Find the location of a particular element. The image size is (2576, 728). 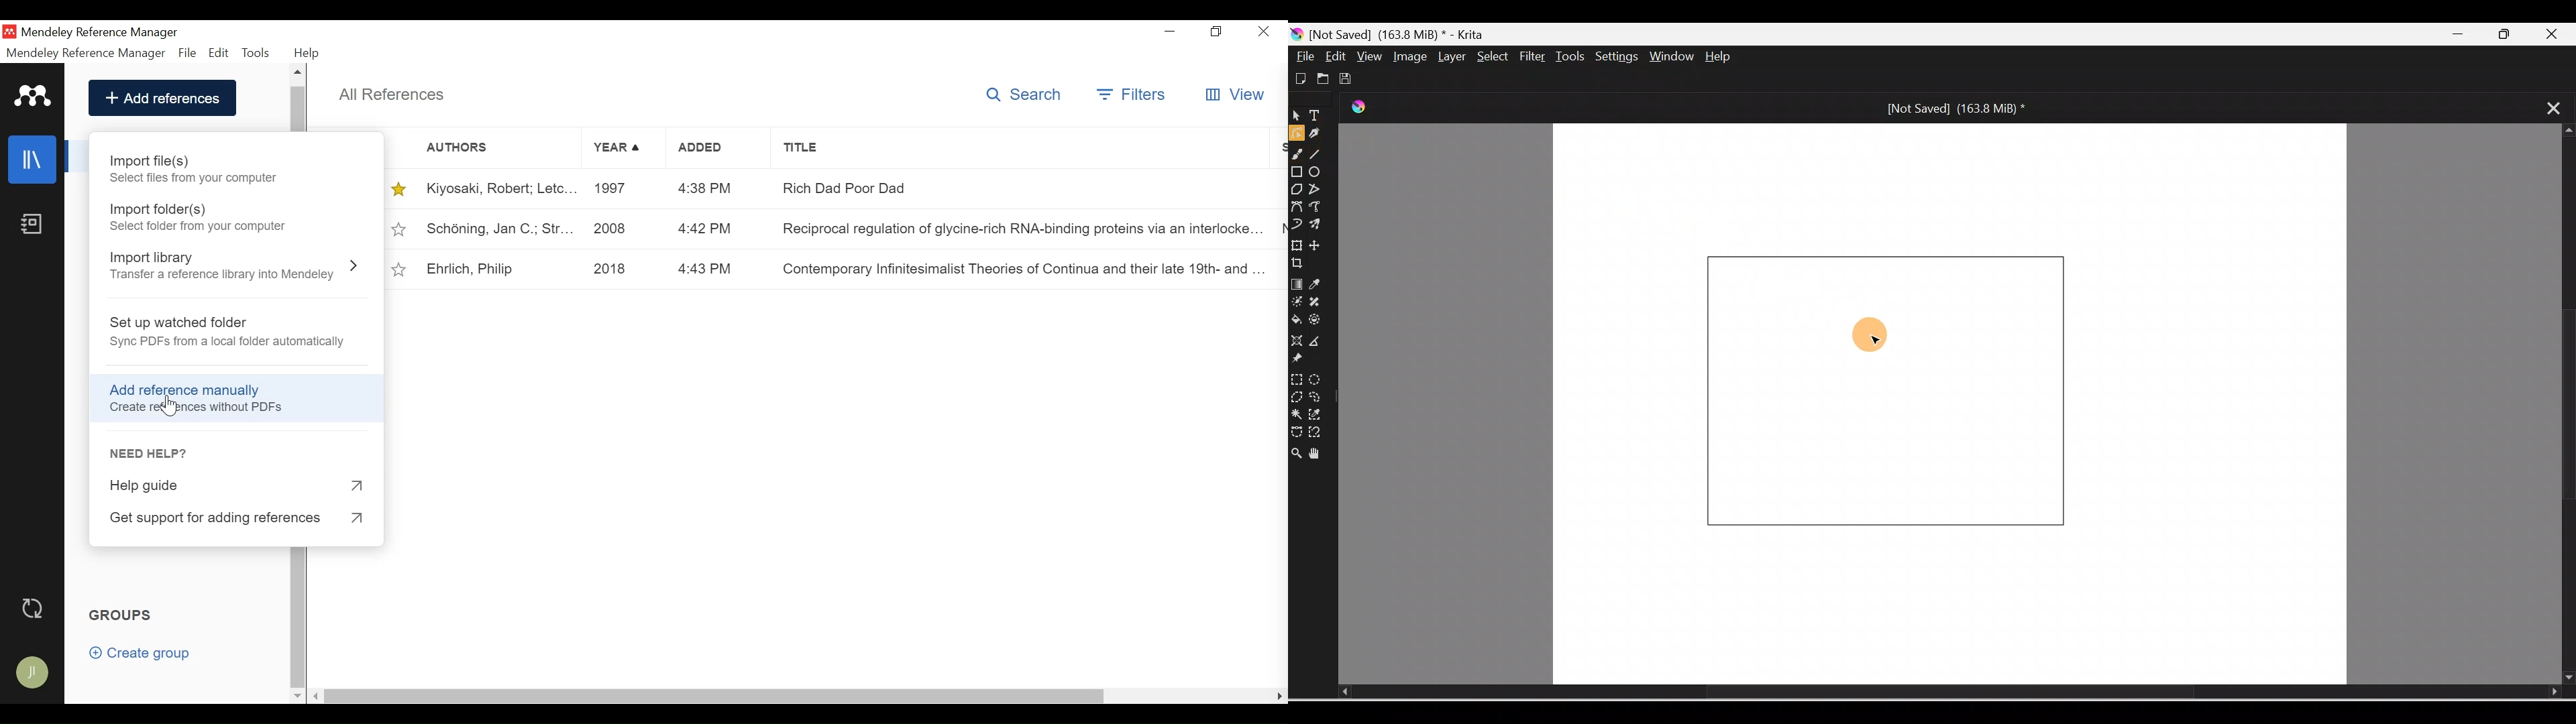

Help is located at coordinates (1729, 58).